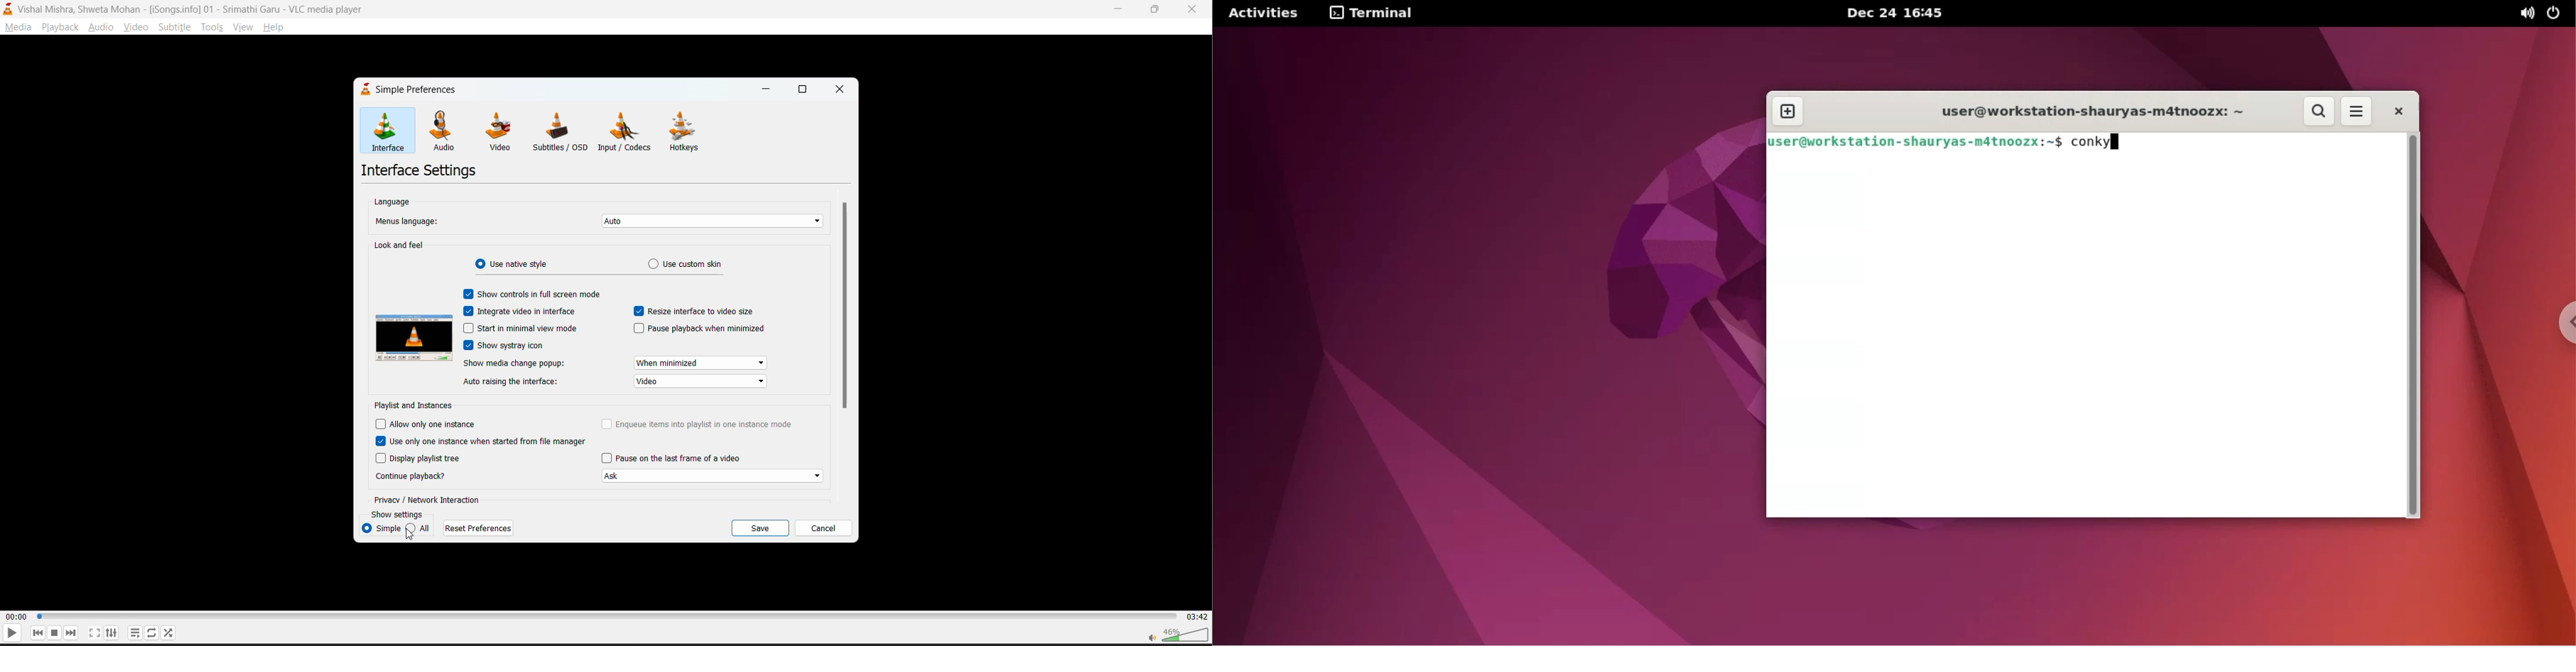 This screenshot has height=672, width=2576. What do you see at coordinates (689, 264) in the screenshot?
I see `use custom style` at bounding box center [689, 264].